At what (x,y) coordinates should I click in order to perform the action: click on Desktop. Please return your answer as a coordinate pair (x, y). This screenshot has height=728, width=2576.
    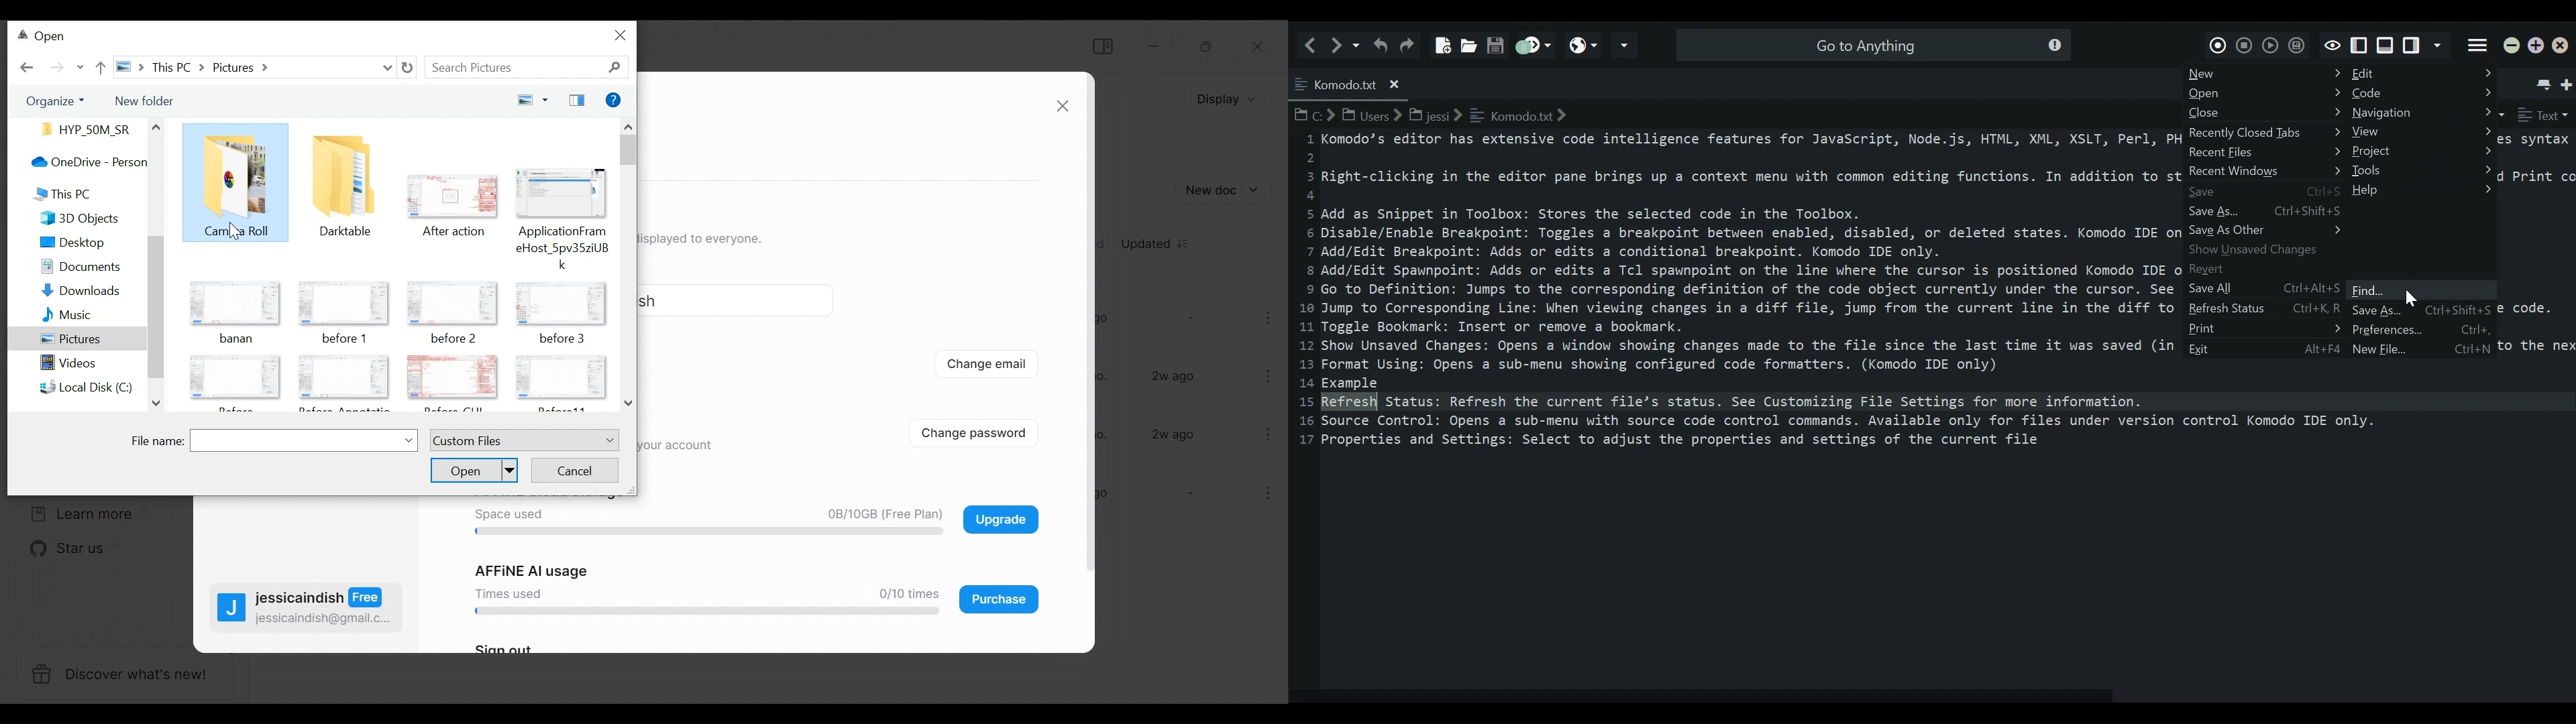
    Looking at the image, I should click on (70, 243).